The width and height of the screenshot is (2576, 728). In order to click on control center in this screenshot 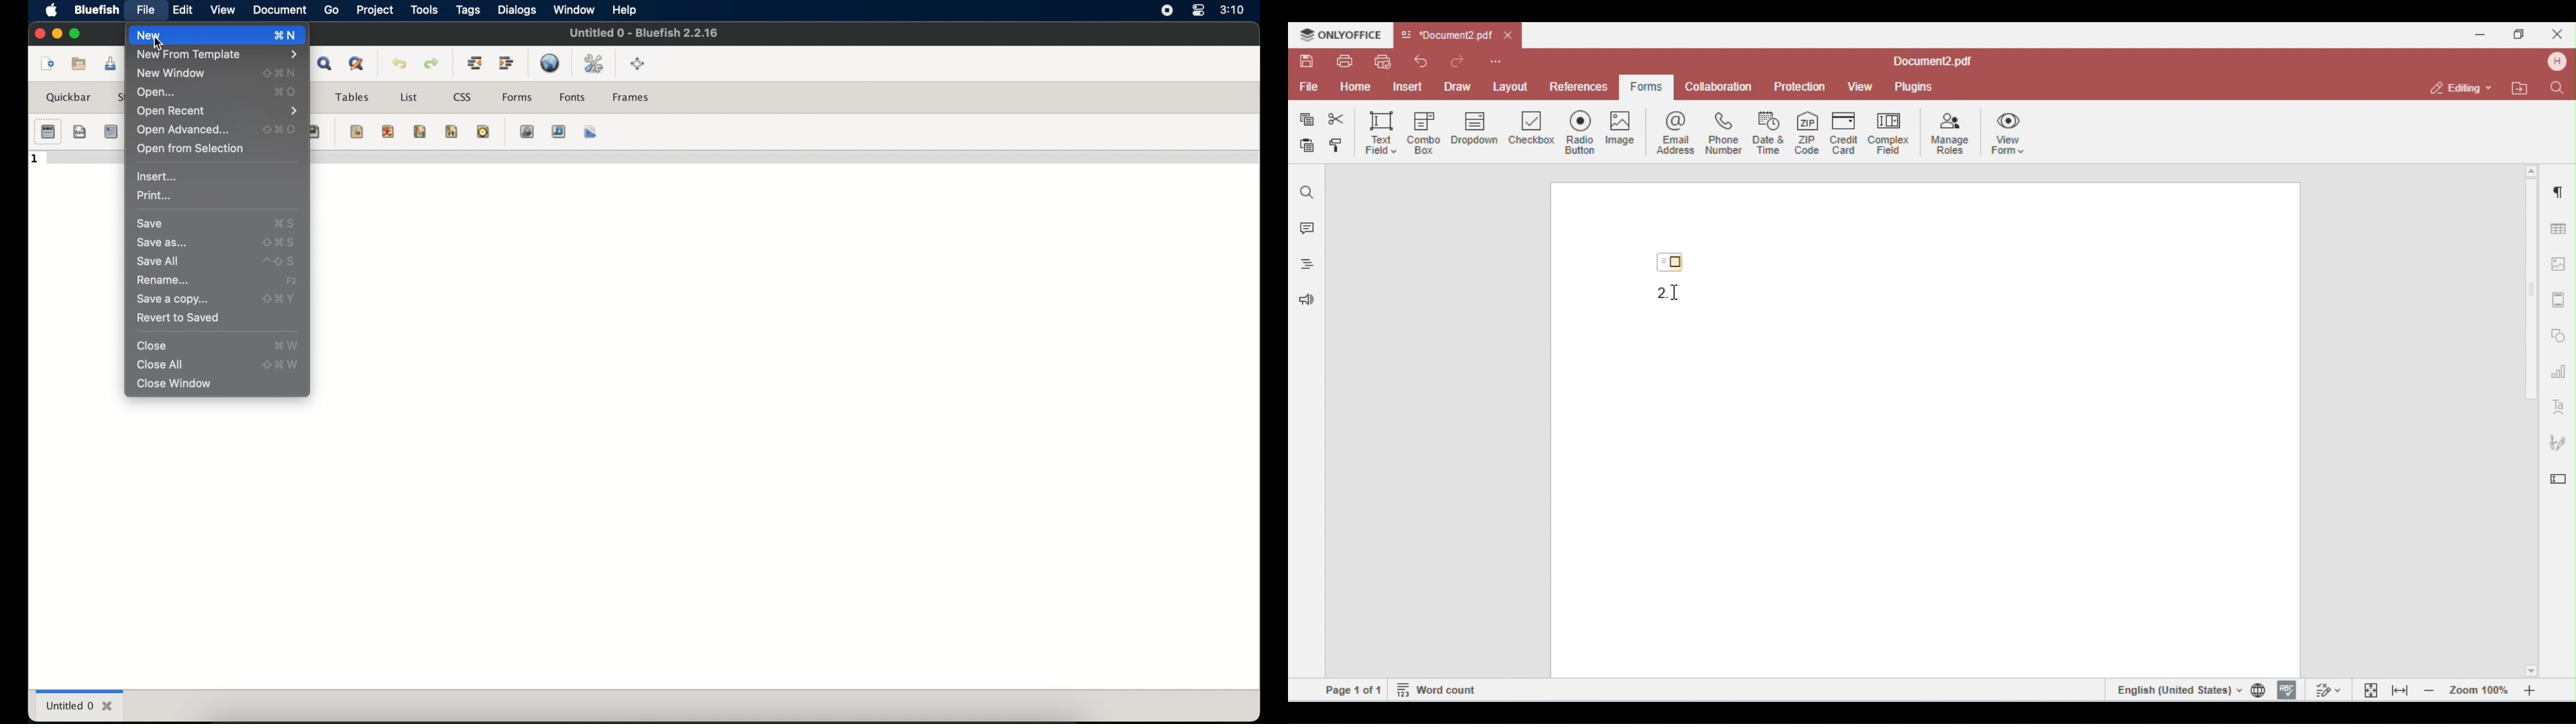, I will do `click(1197, 11)`.